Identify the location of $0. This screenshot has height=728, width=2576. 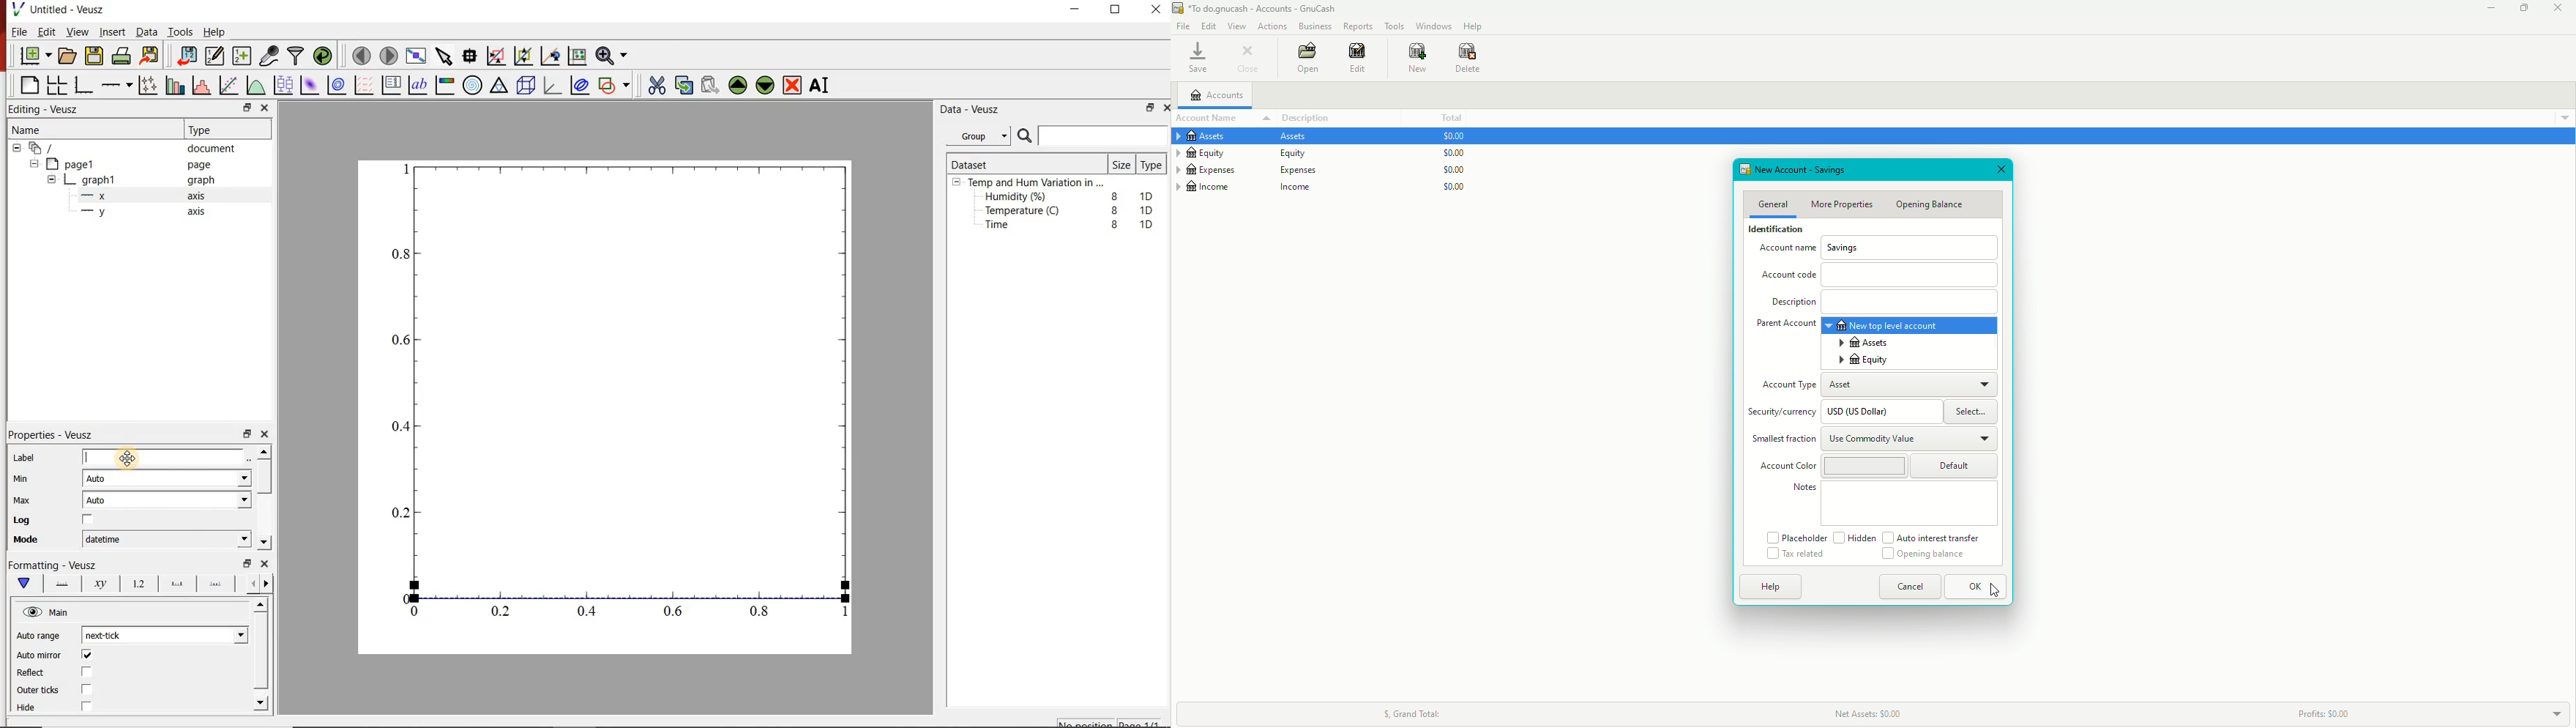
(1449, 166).